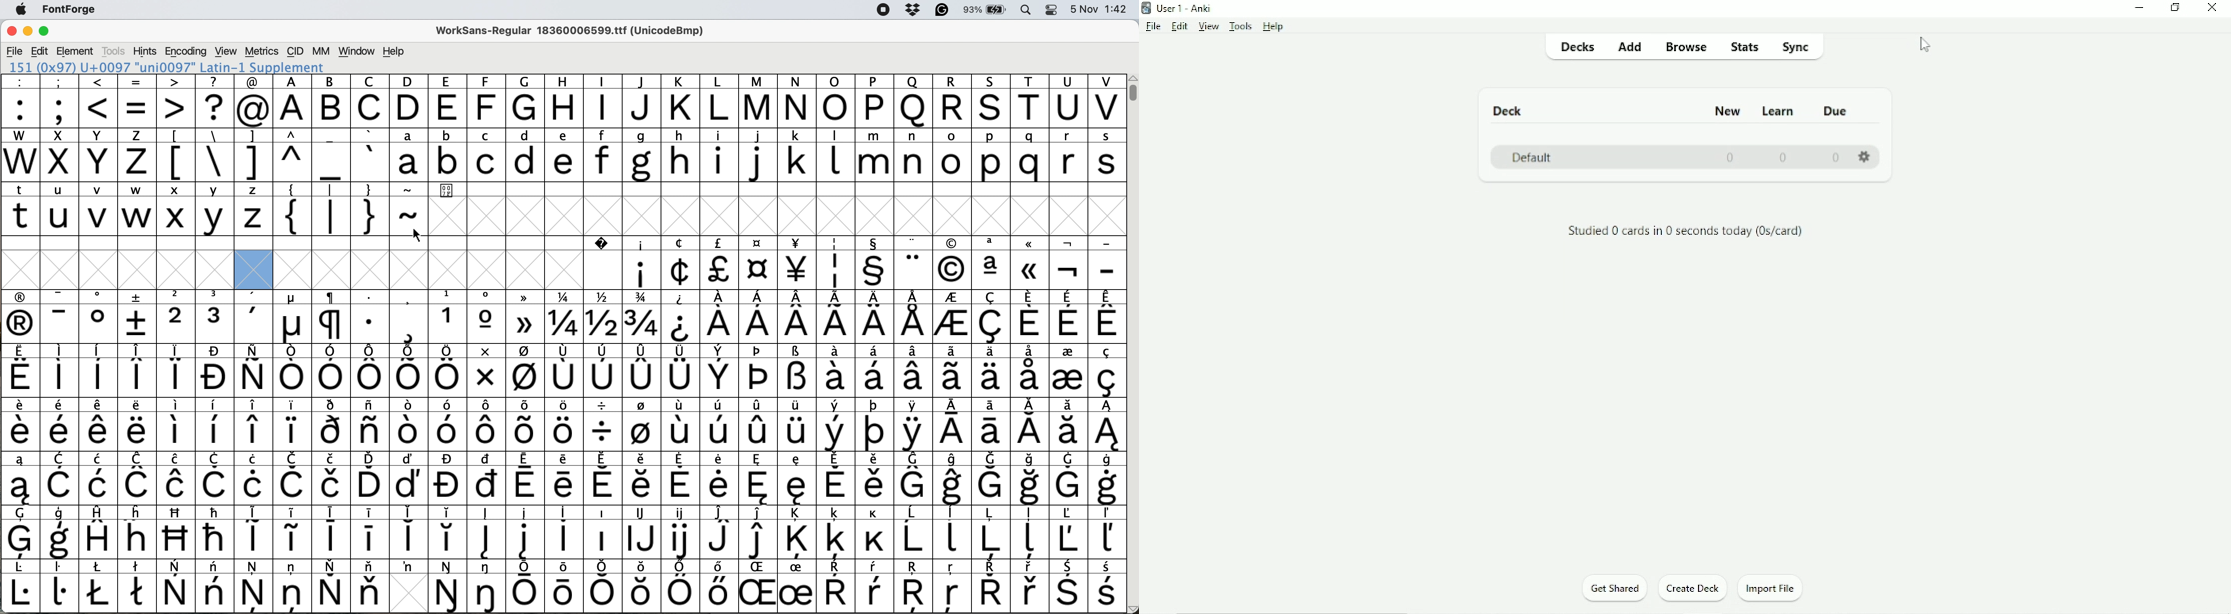 Image resolution: width=2240 pixels, height=616 pixels. I want to click on symbol, so click(641, 477).